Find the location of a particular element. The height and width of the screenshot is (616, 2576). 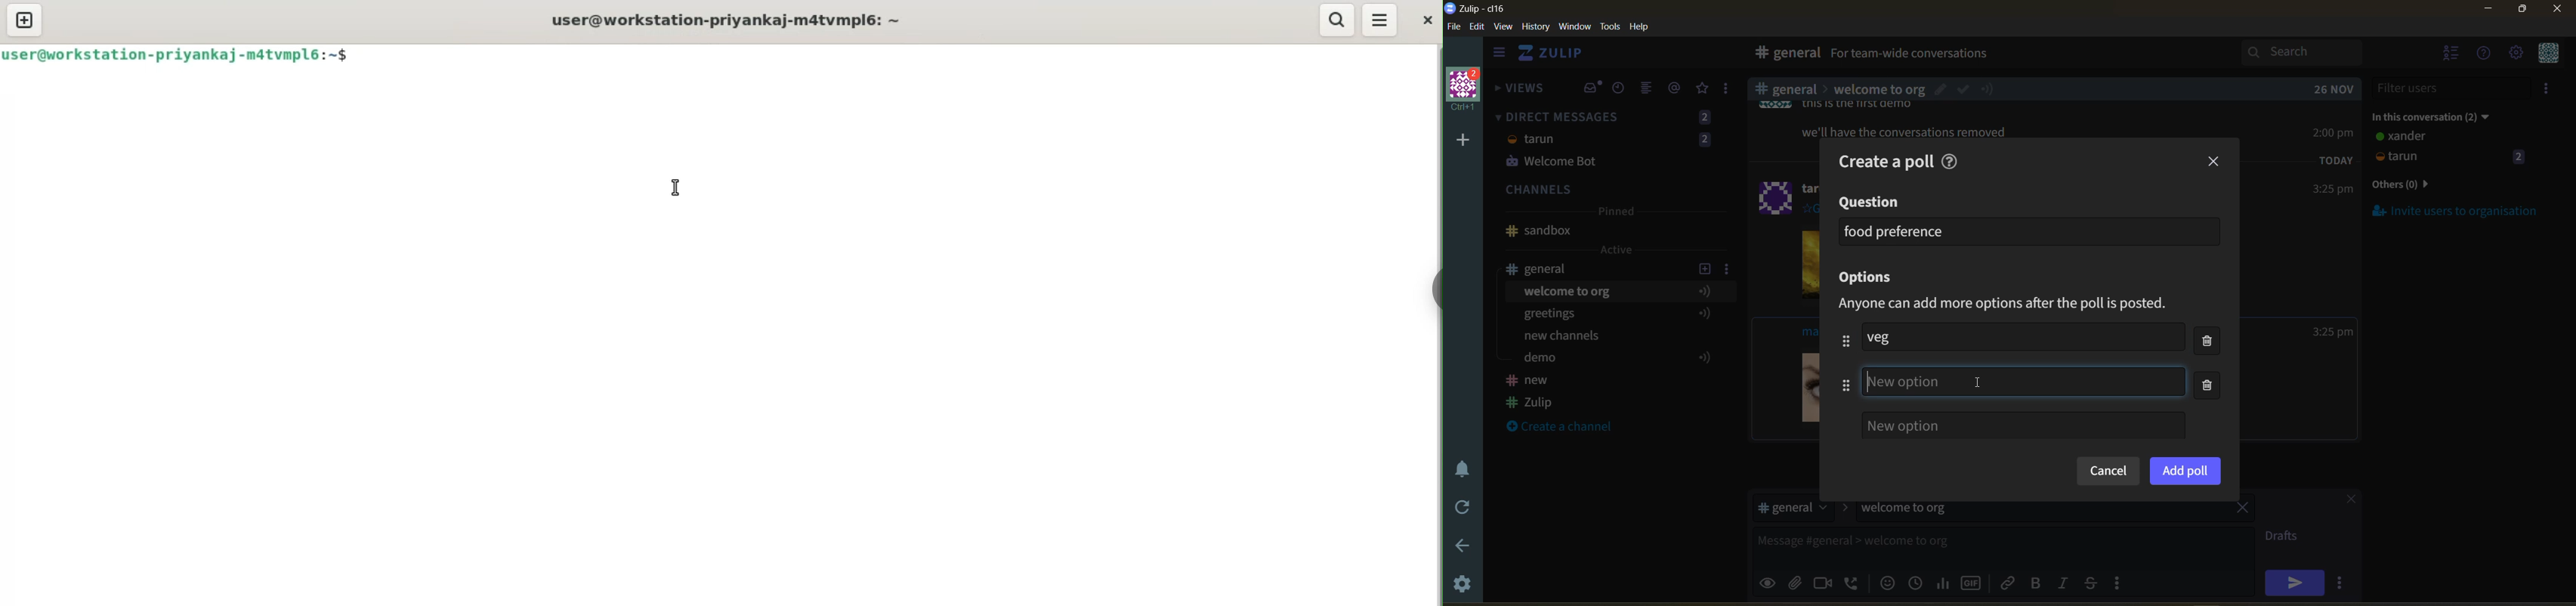

edit is located at coordinates (1477, 28).